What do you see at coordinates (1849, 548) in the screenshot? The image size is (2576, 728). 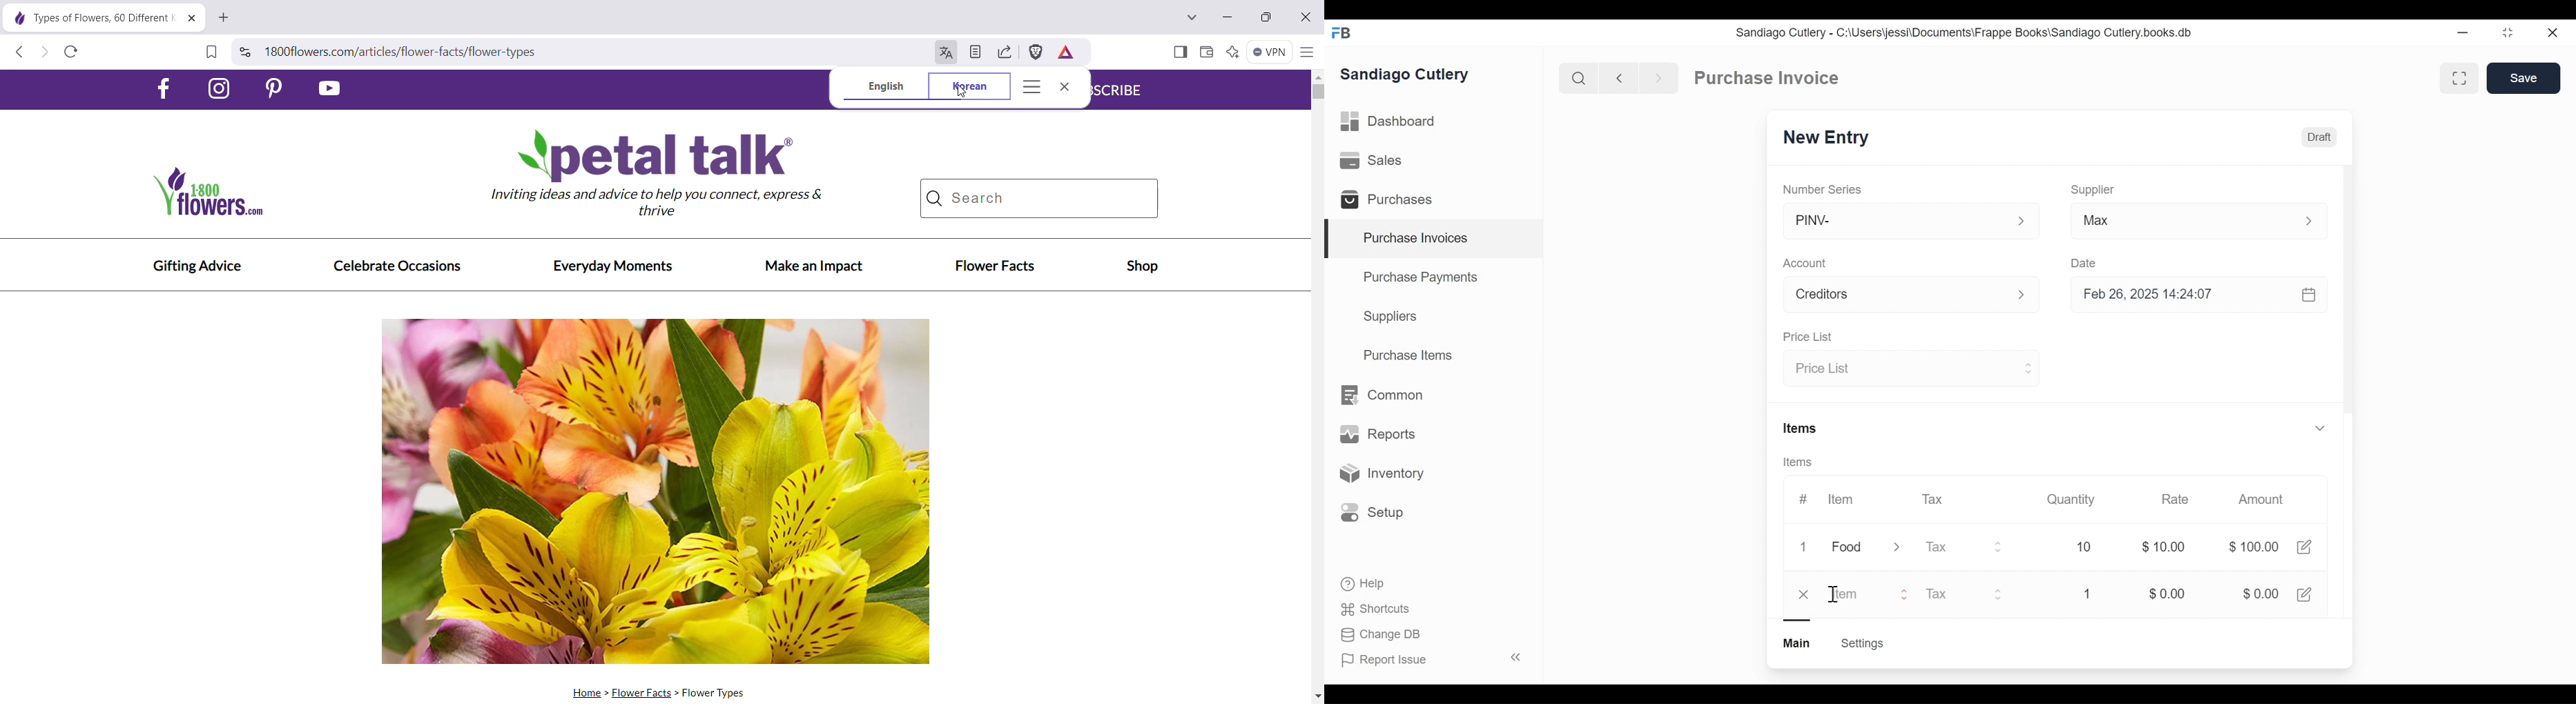 I see `Food` at bounding box center [1849, 548].